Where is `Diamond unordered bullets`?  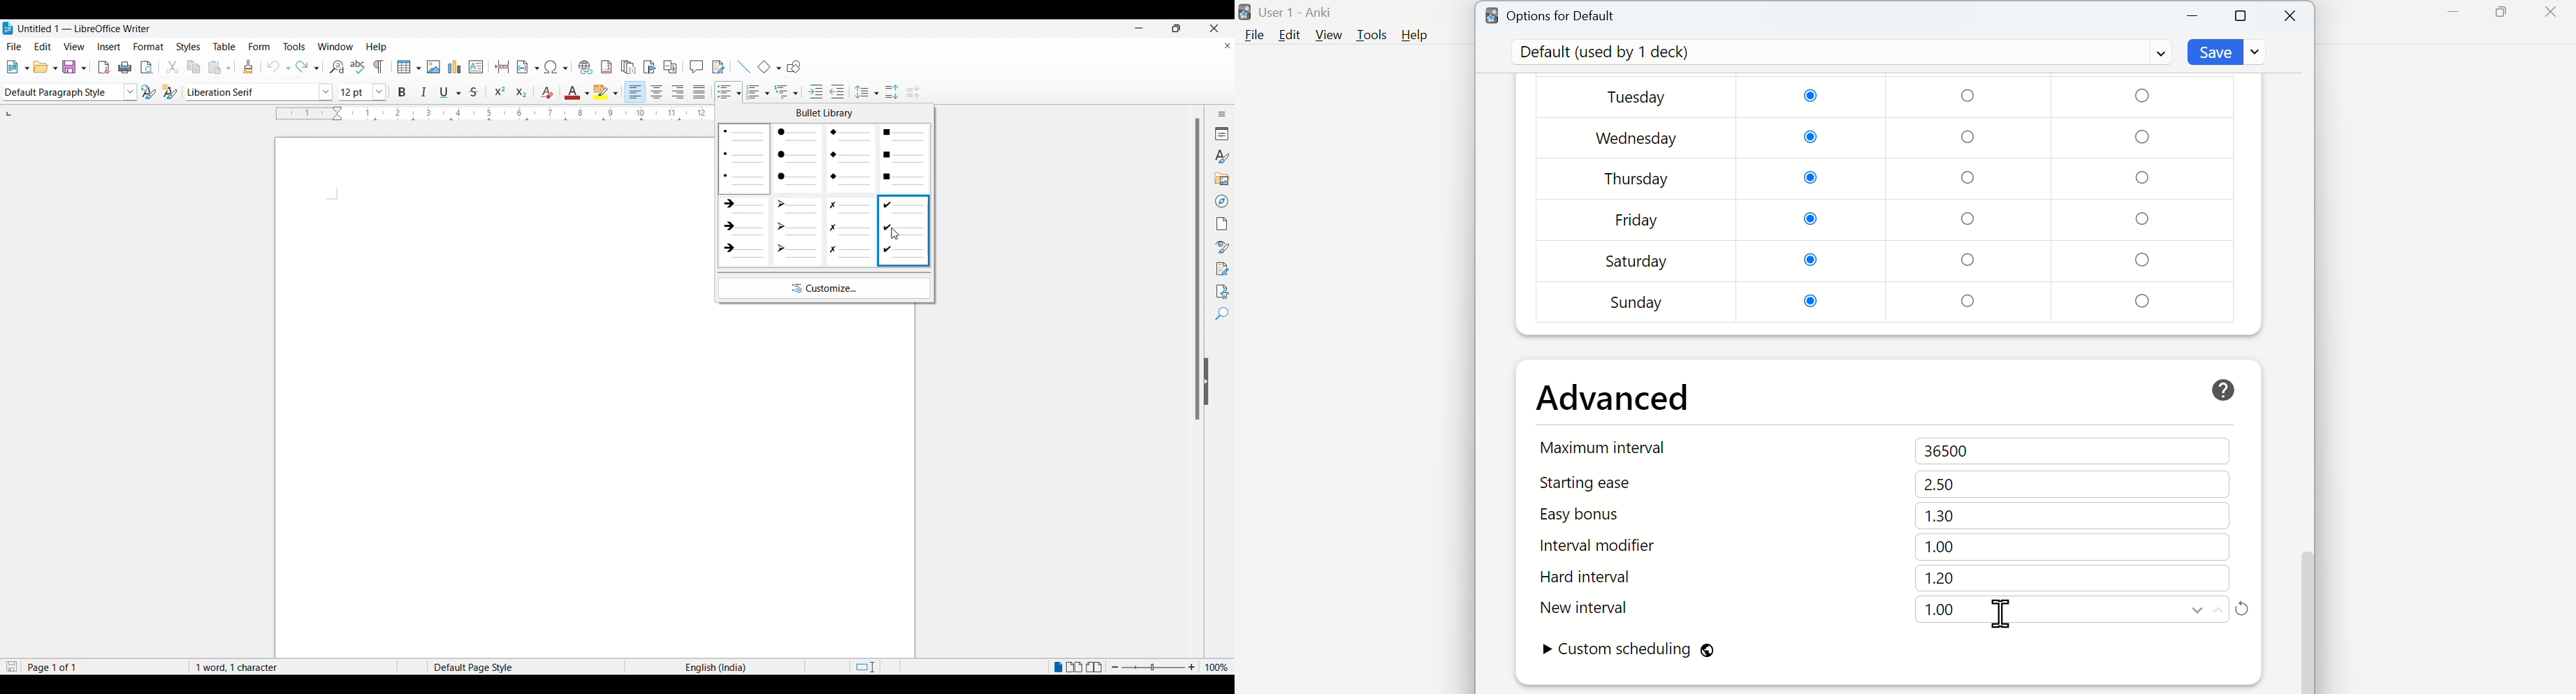 Diamond unordered bullets is located at coordinates (852, 158).